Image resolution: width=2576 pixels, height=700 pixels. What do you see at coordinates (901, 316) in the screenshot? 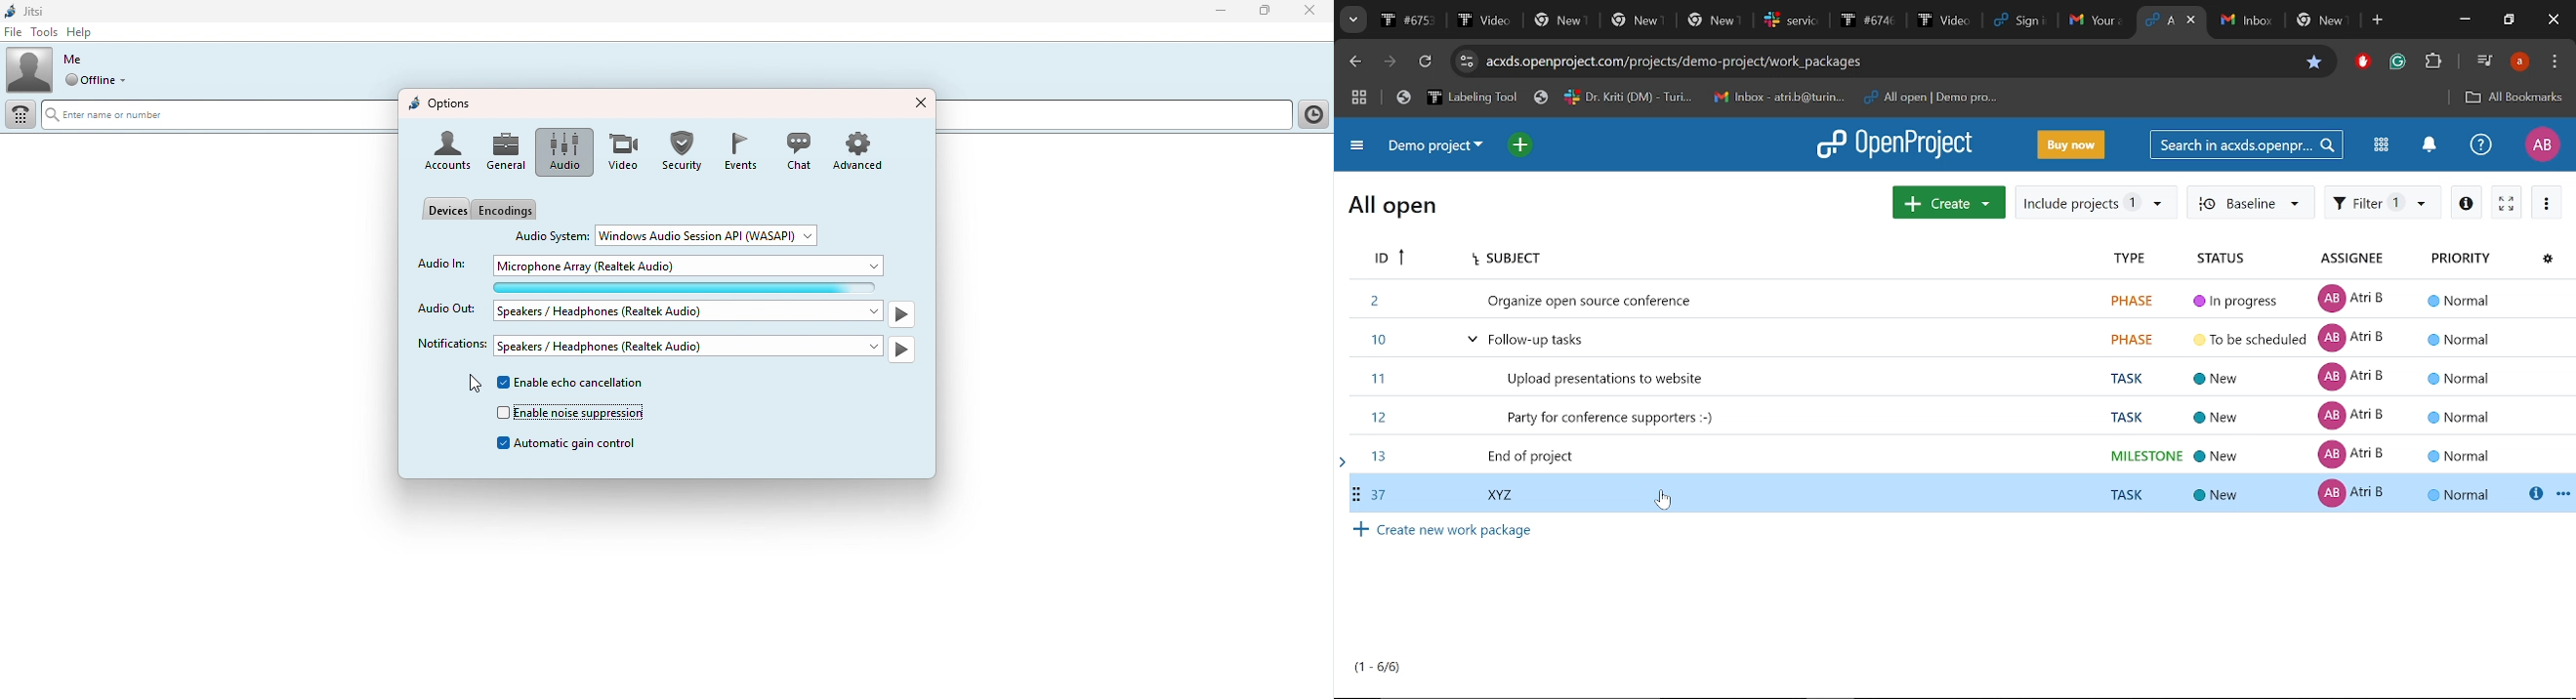
I see `On/Off` at bounding box center [901, 316].